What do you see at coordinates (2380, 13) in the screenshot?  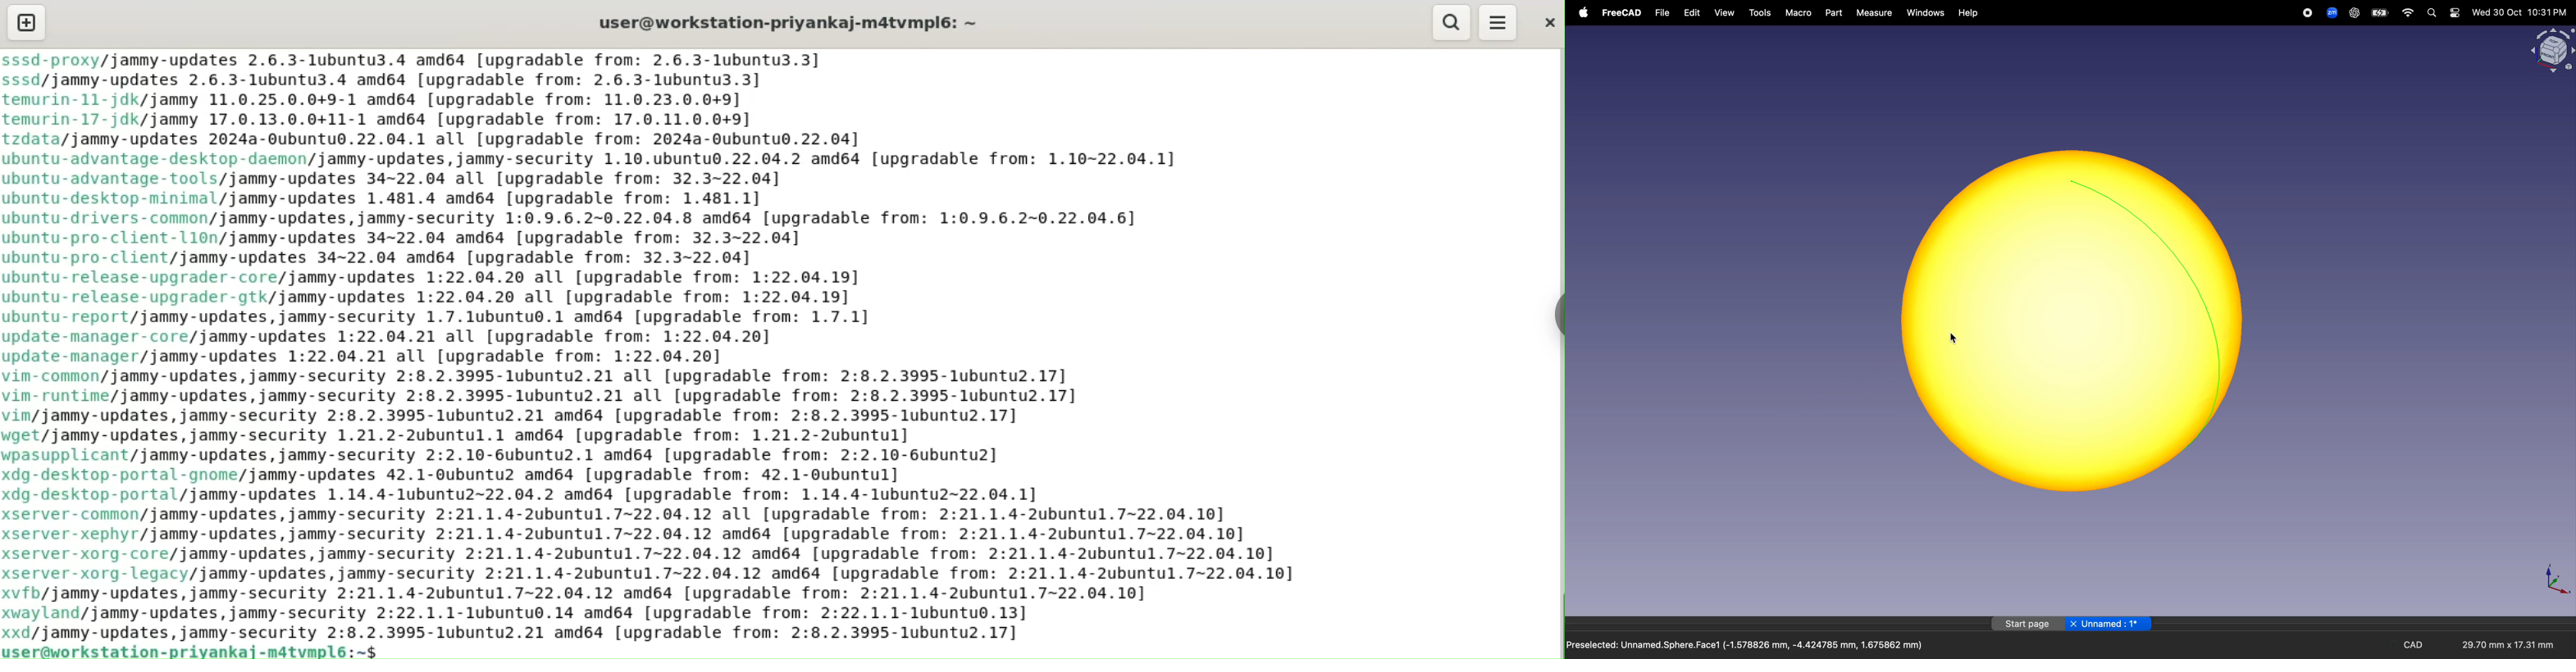 I see `battery` at bounding box center [2380, 13].